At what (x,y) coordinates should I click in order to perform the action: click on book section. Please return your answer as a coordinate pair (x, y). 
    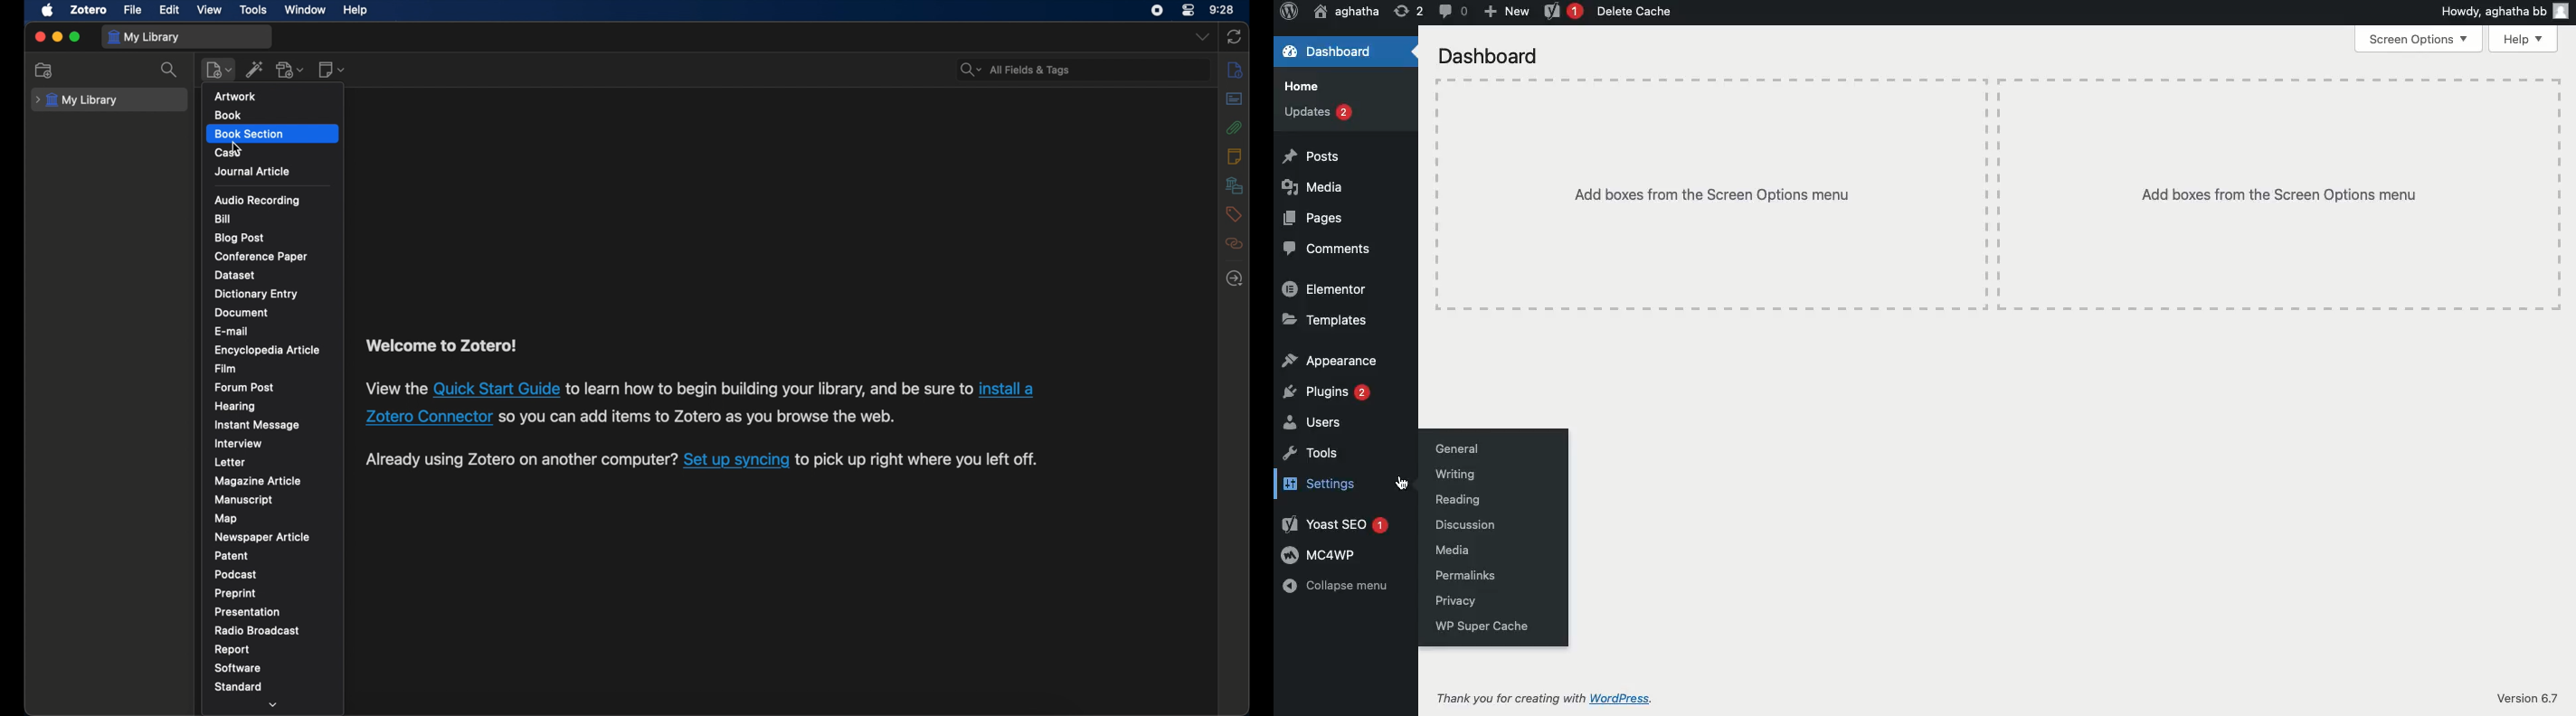
    Looking at the image, I should click on (248, 135).